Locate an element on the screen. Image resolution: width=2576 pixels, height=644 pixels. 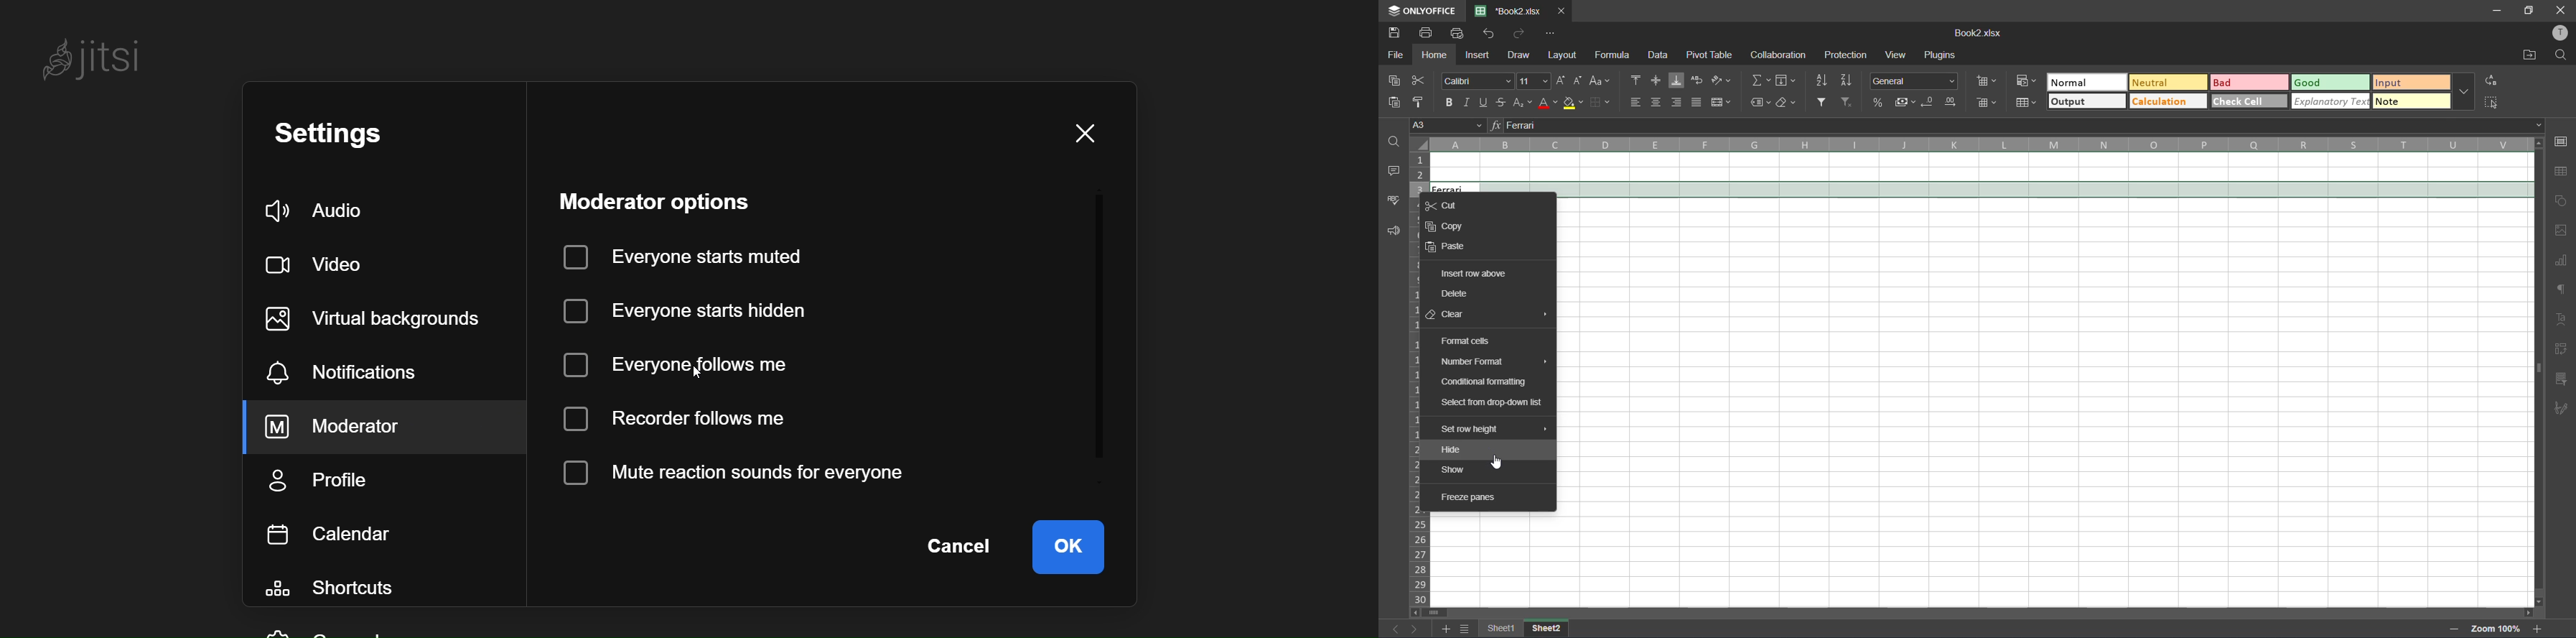
scroll bar is located at coordinates (1101, 343).